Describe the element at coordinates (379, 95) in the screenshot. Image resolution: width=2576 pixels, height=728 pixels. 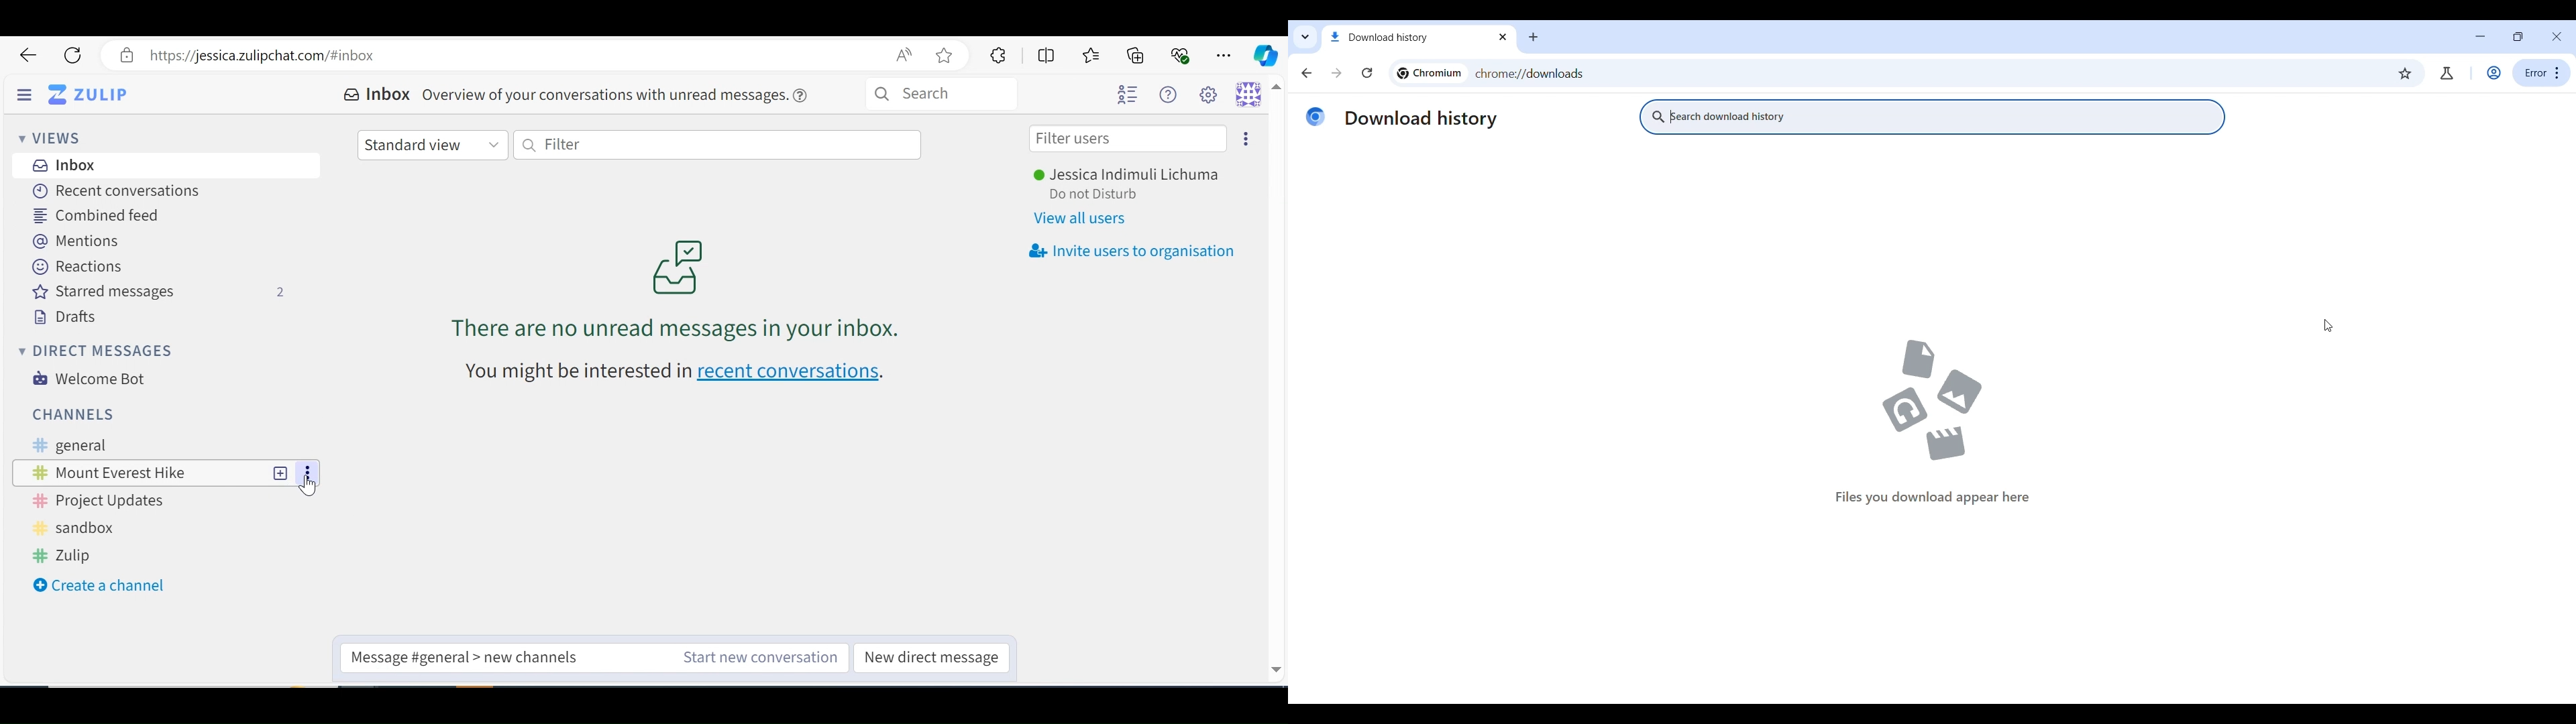
I see `Inbox` at that location.